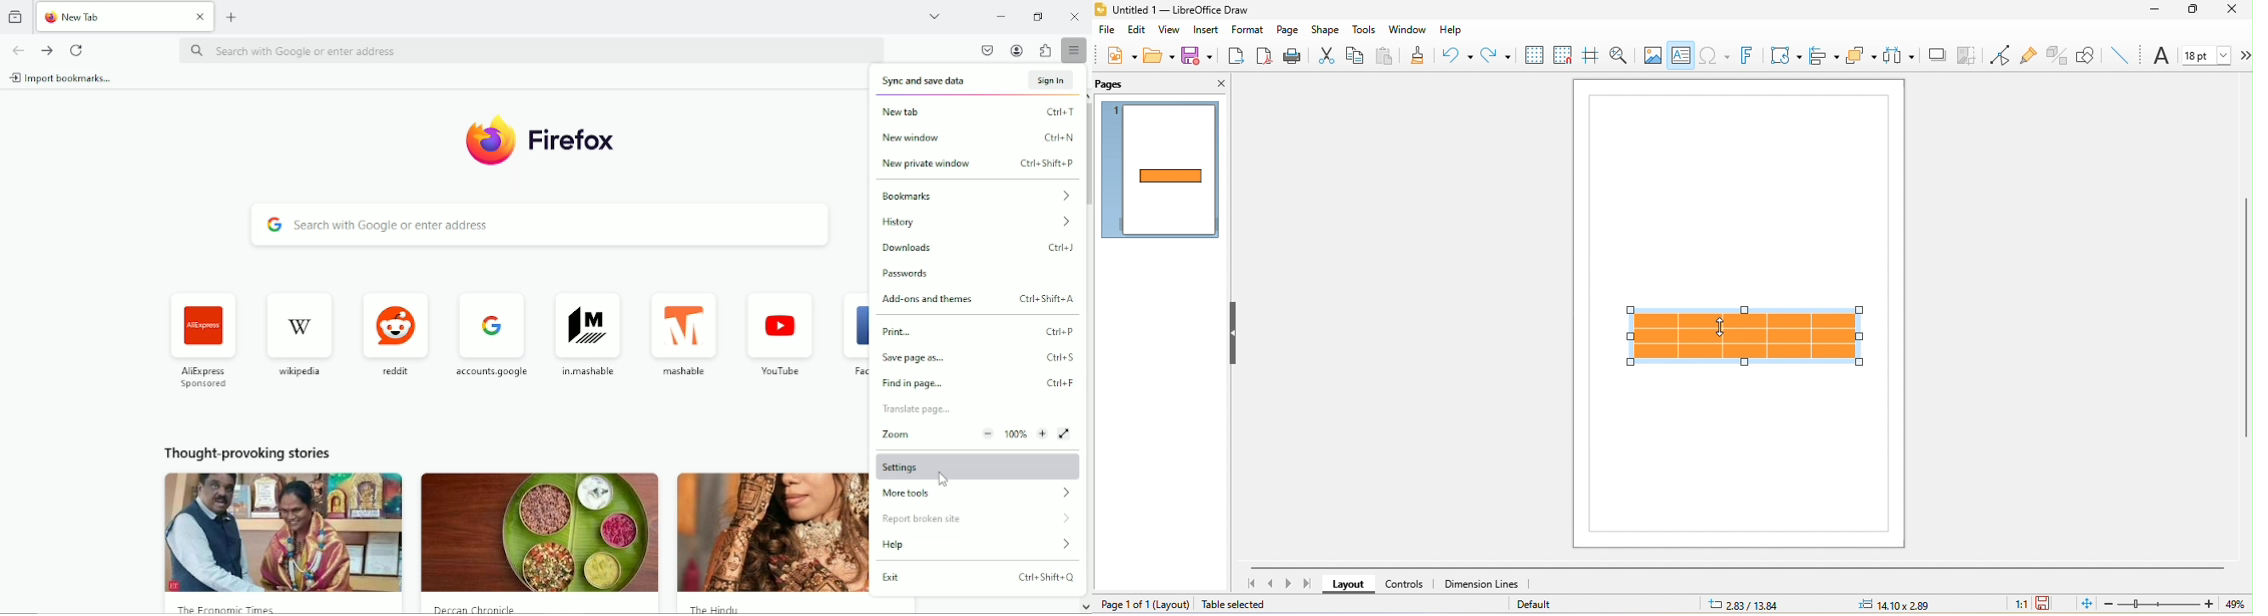 This screenshot has height=616, width=2268. I want to click on List all tabs, so click(934, 15).